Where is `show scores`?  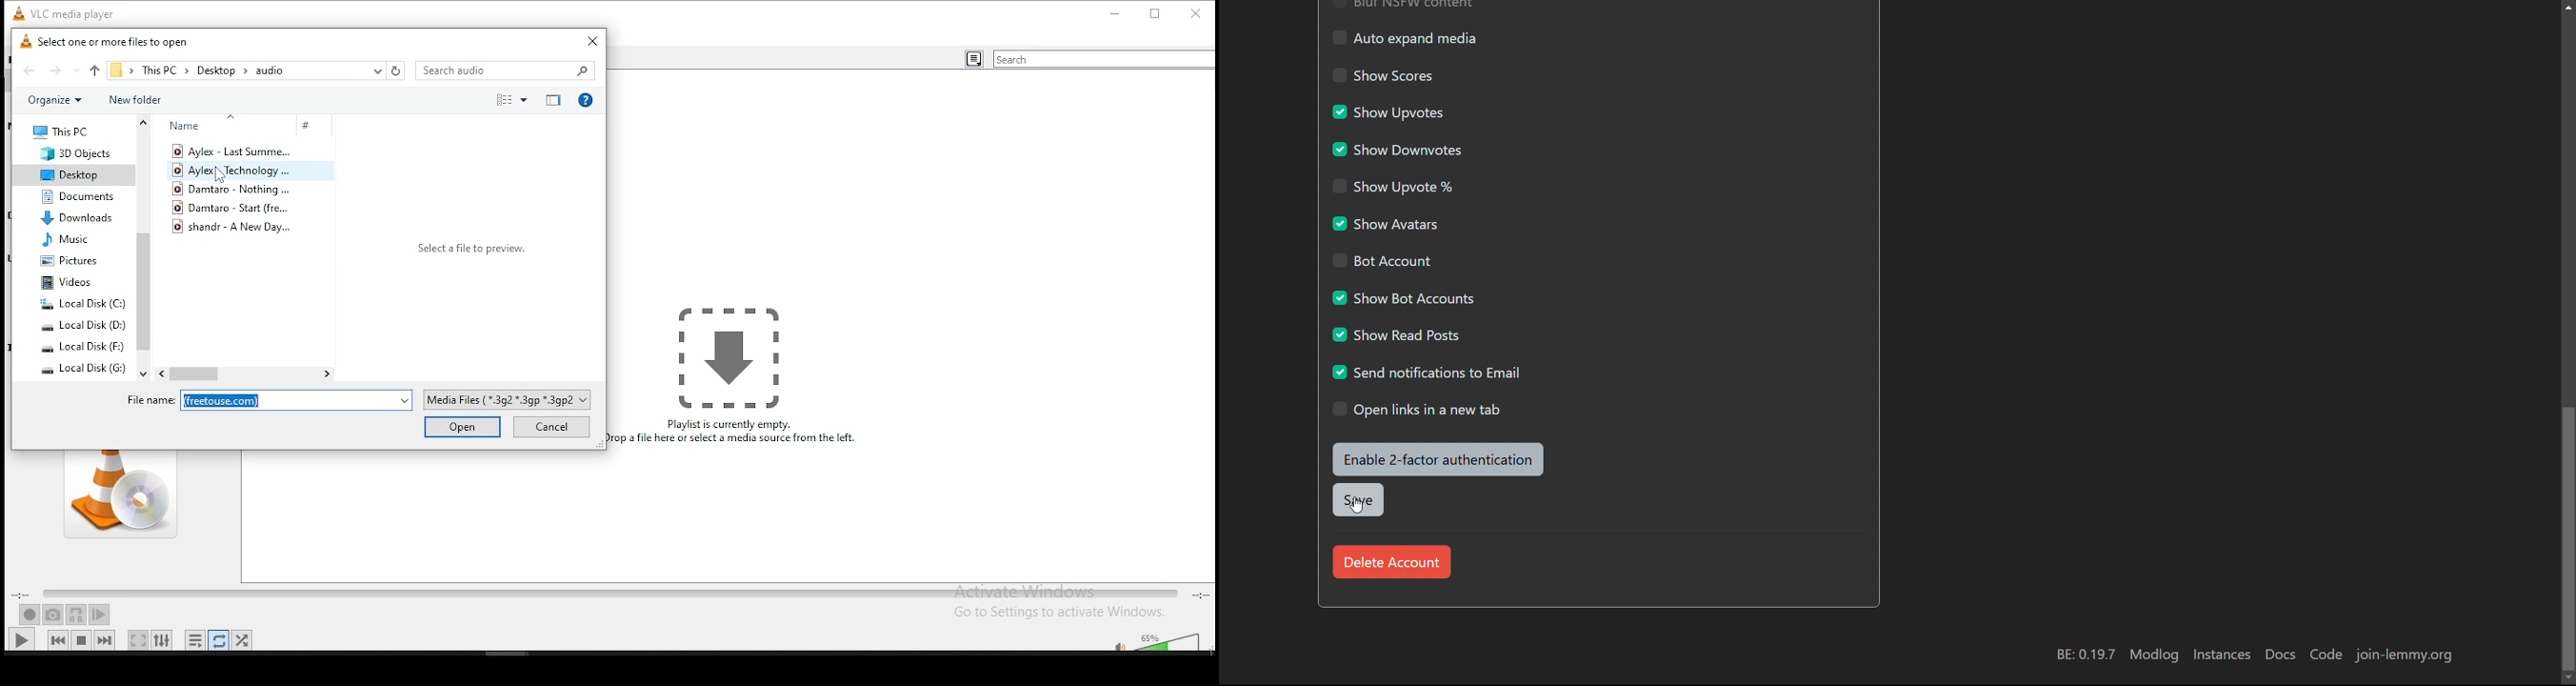 show scores is located at coordinates (1386, 75).